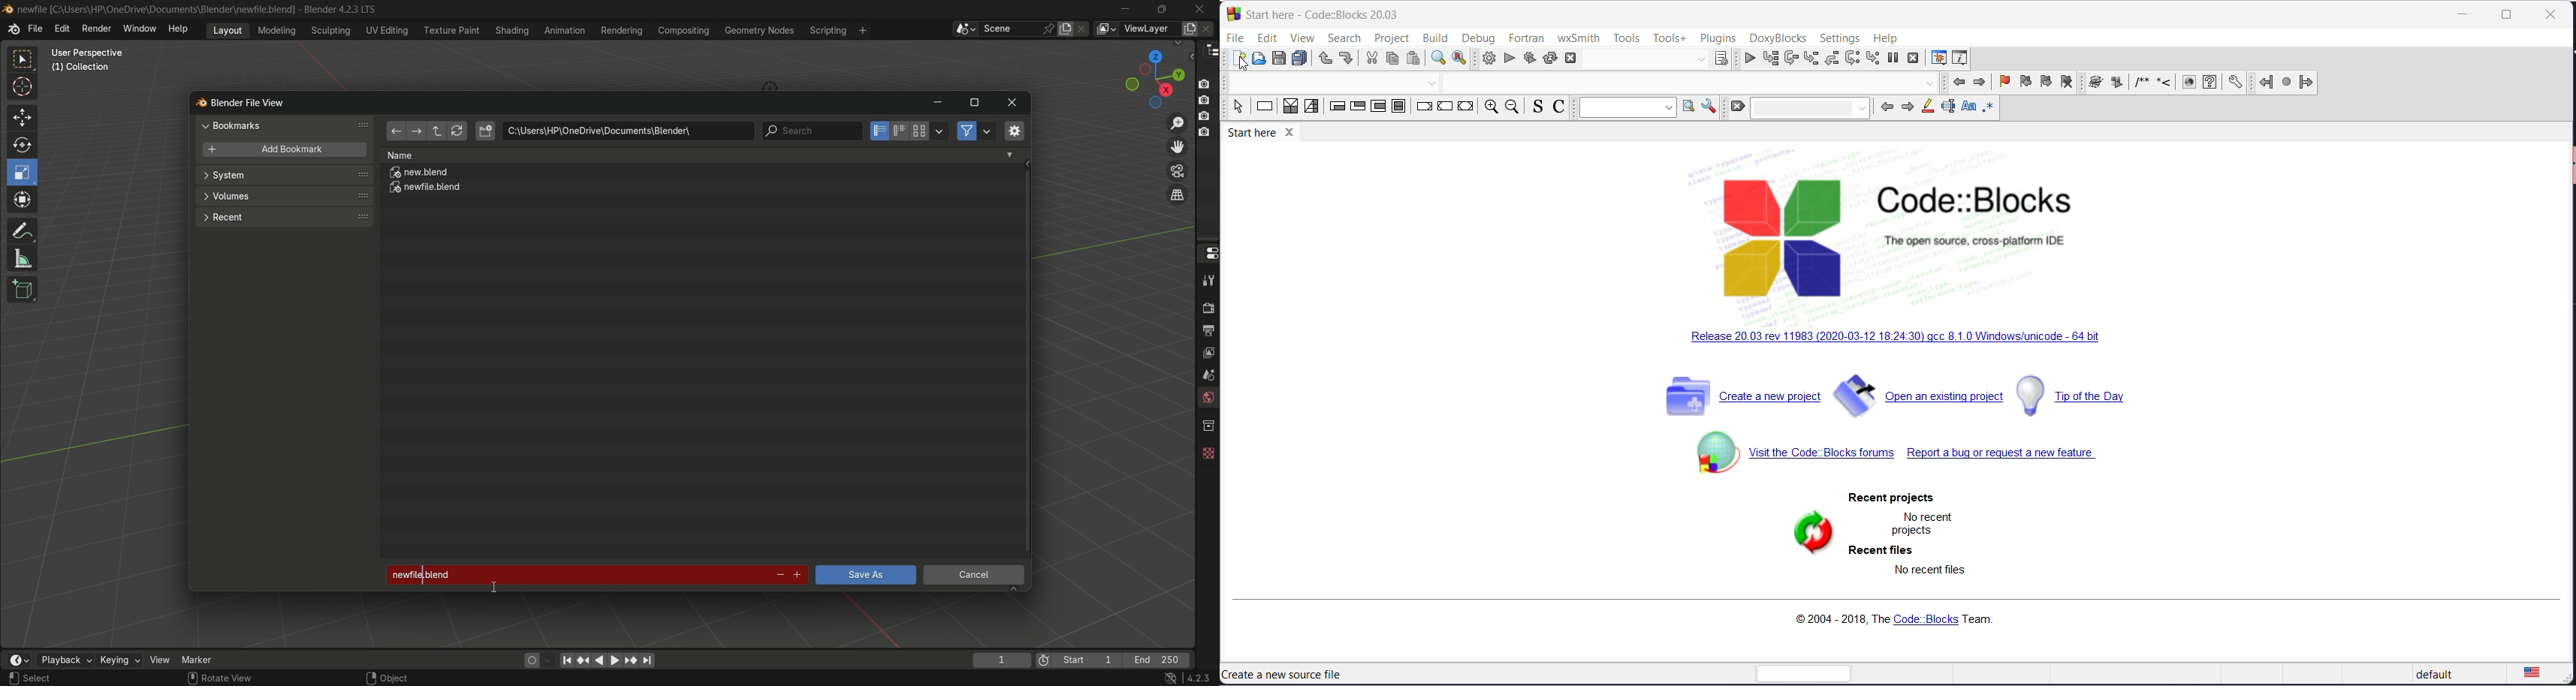 This screenshot has width=2576, height=700. What do you see at coordinates (2165, 84) in the screenshot?
I see `Insert line` at bounding box center [2165, 84].